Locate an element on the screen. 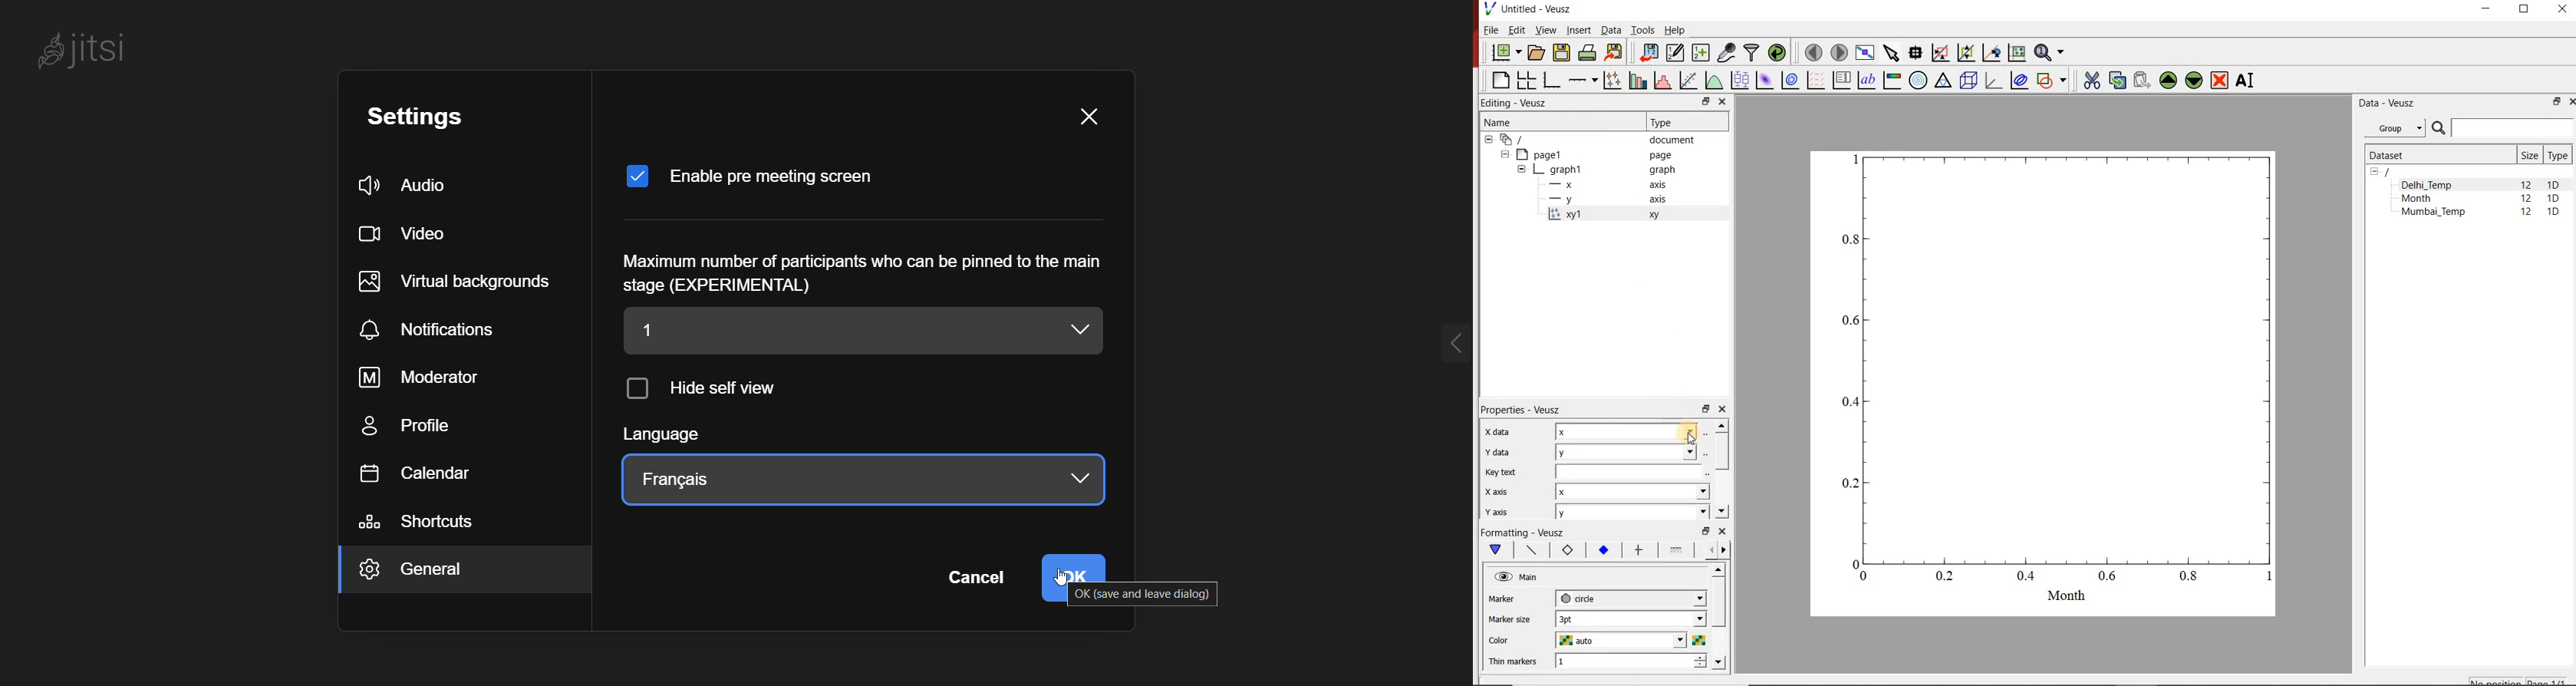 The image size is (2576, 700). profile is located at coordinates (417, 429).